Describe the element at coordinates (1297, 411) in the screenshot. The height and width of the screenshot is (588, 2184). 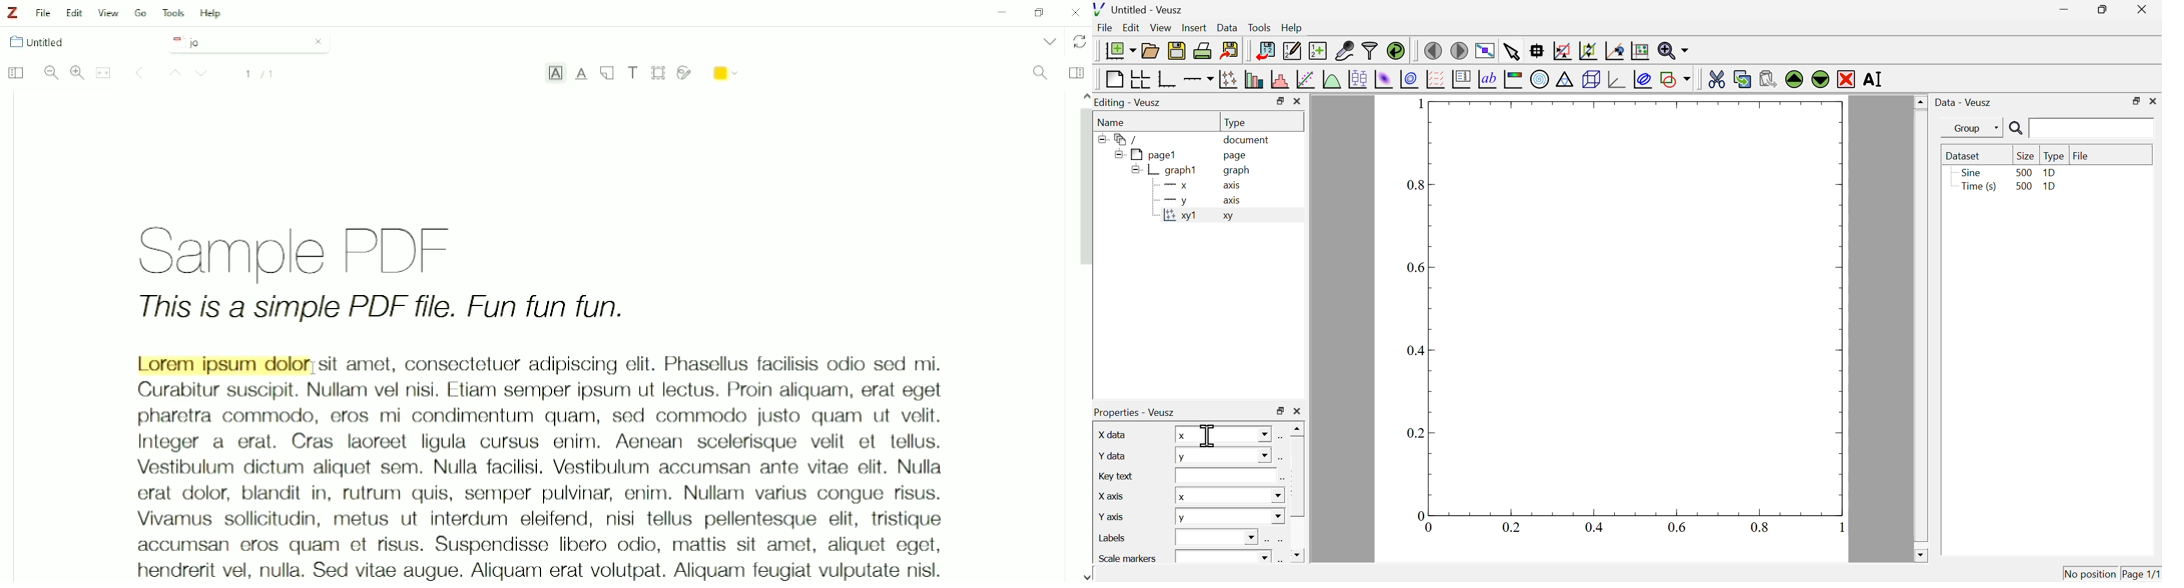
I see `close` at that location.